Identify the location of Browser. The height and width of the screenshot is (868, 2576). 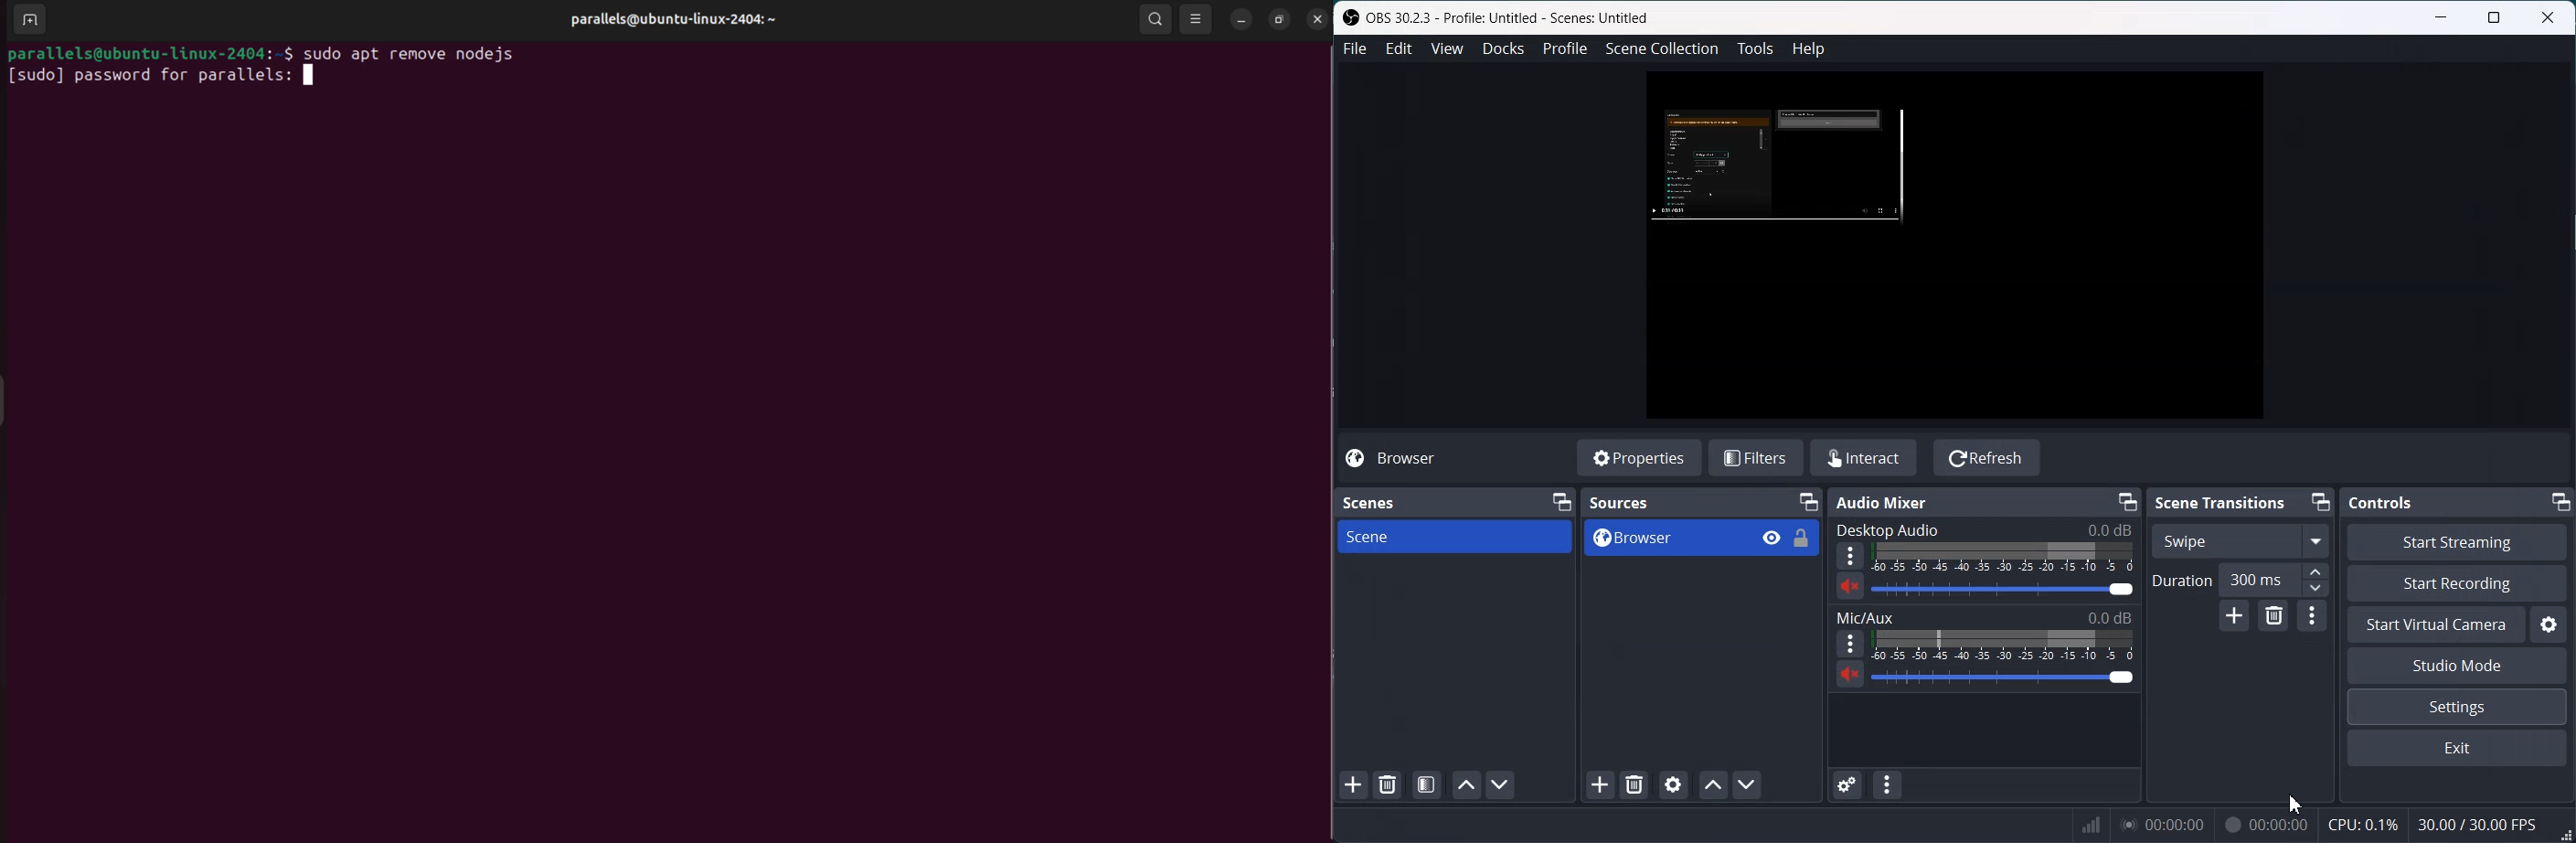
(1666, 538).